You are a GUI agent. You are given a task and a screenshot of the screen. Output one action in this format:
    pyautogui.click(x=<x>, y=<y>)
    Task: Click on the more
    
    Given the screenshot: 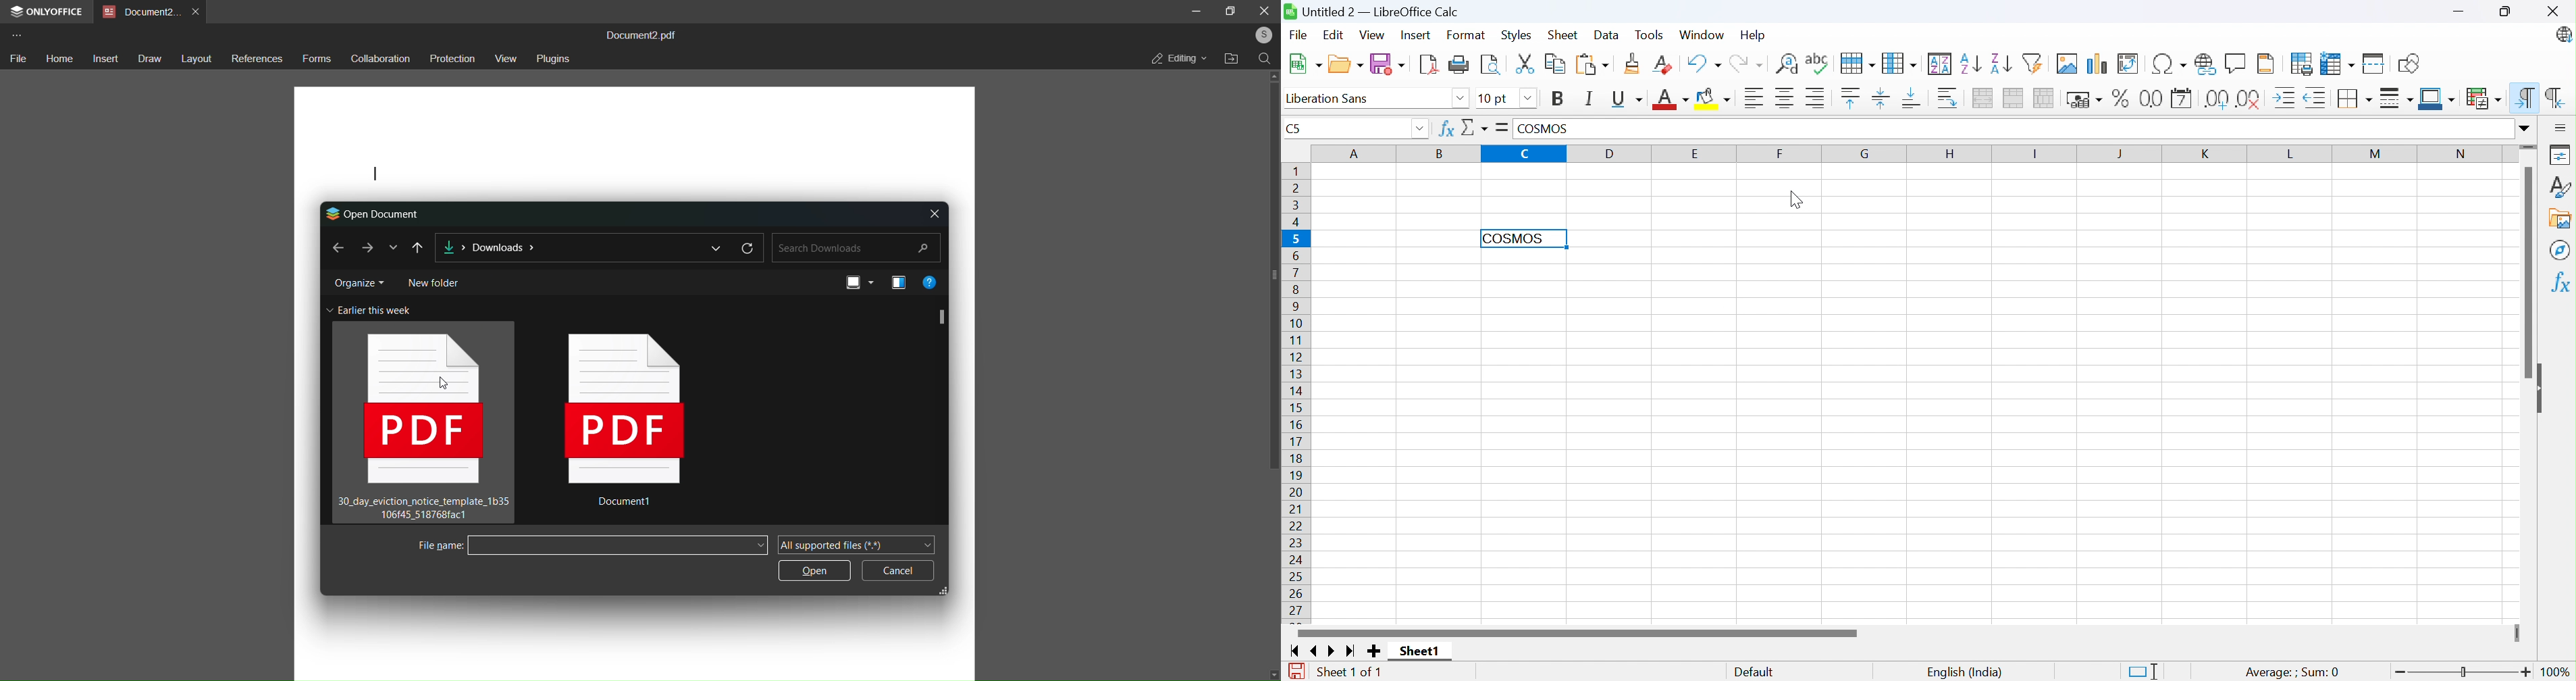 What is the action you would take?
    pyautogui.click(x=16, y=35)
    